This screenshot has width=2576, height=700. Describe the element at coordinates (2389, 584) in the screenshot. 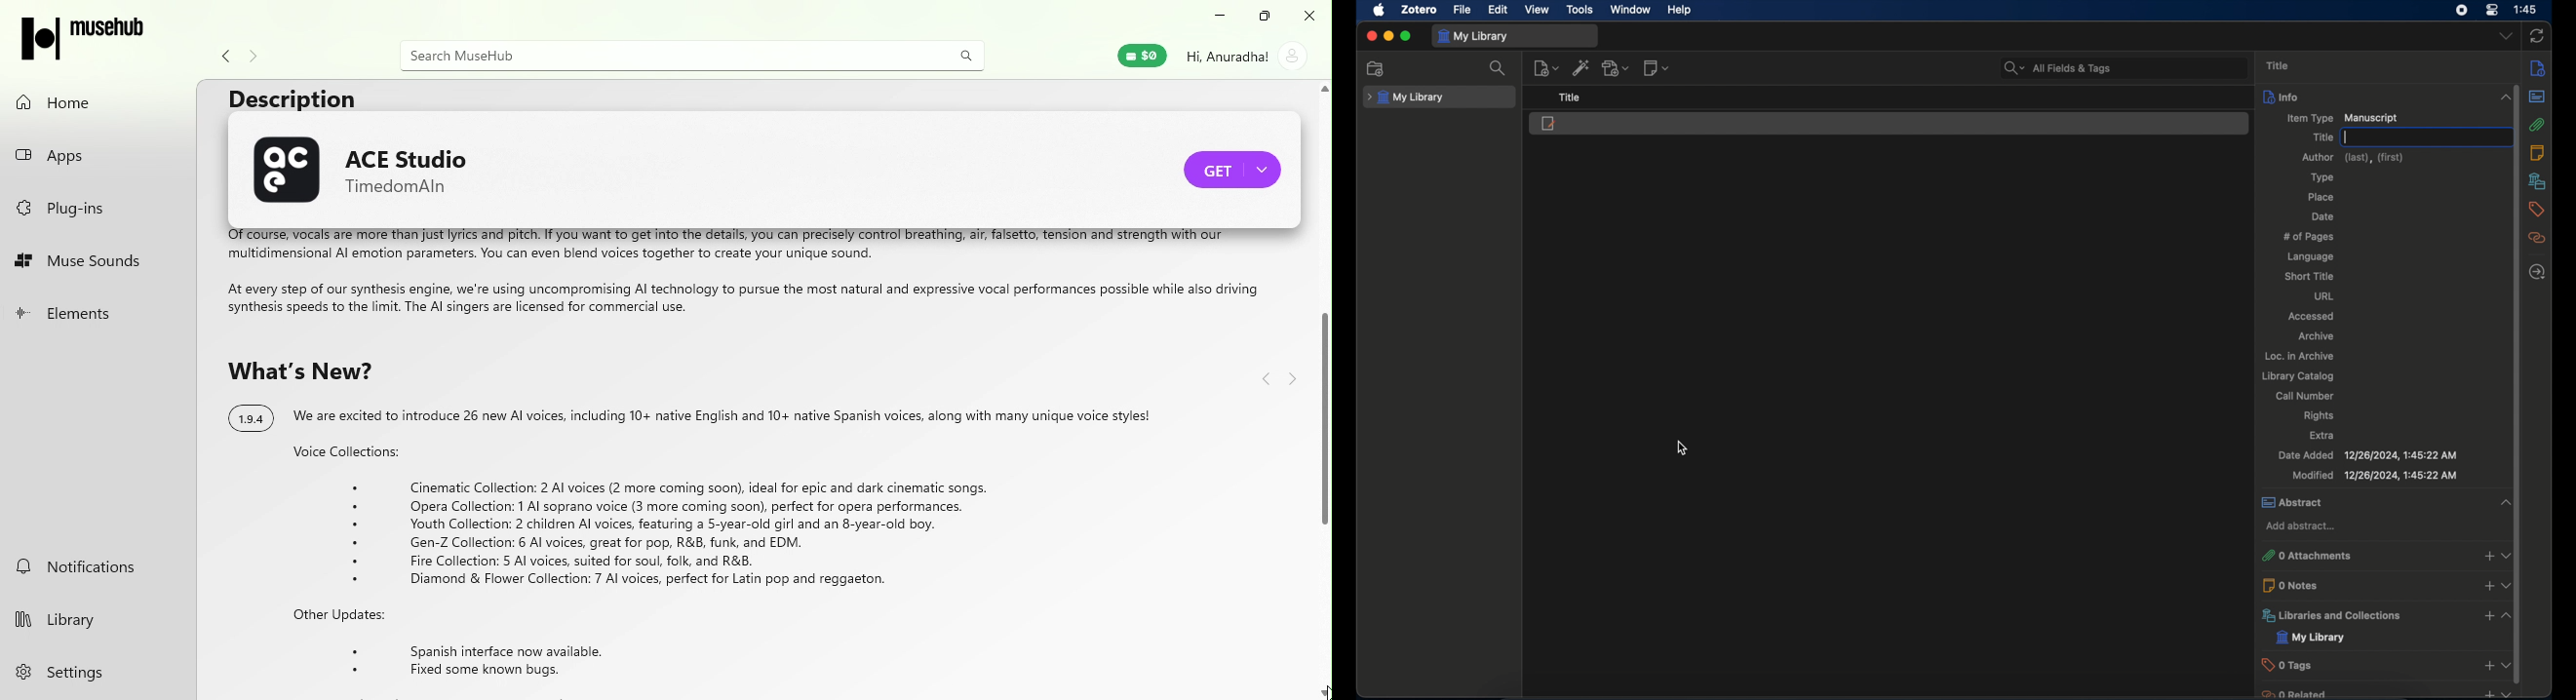

I see `0 notes` at that location.